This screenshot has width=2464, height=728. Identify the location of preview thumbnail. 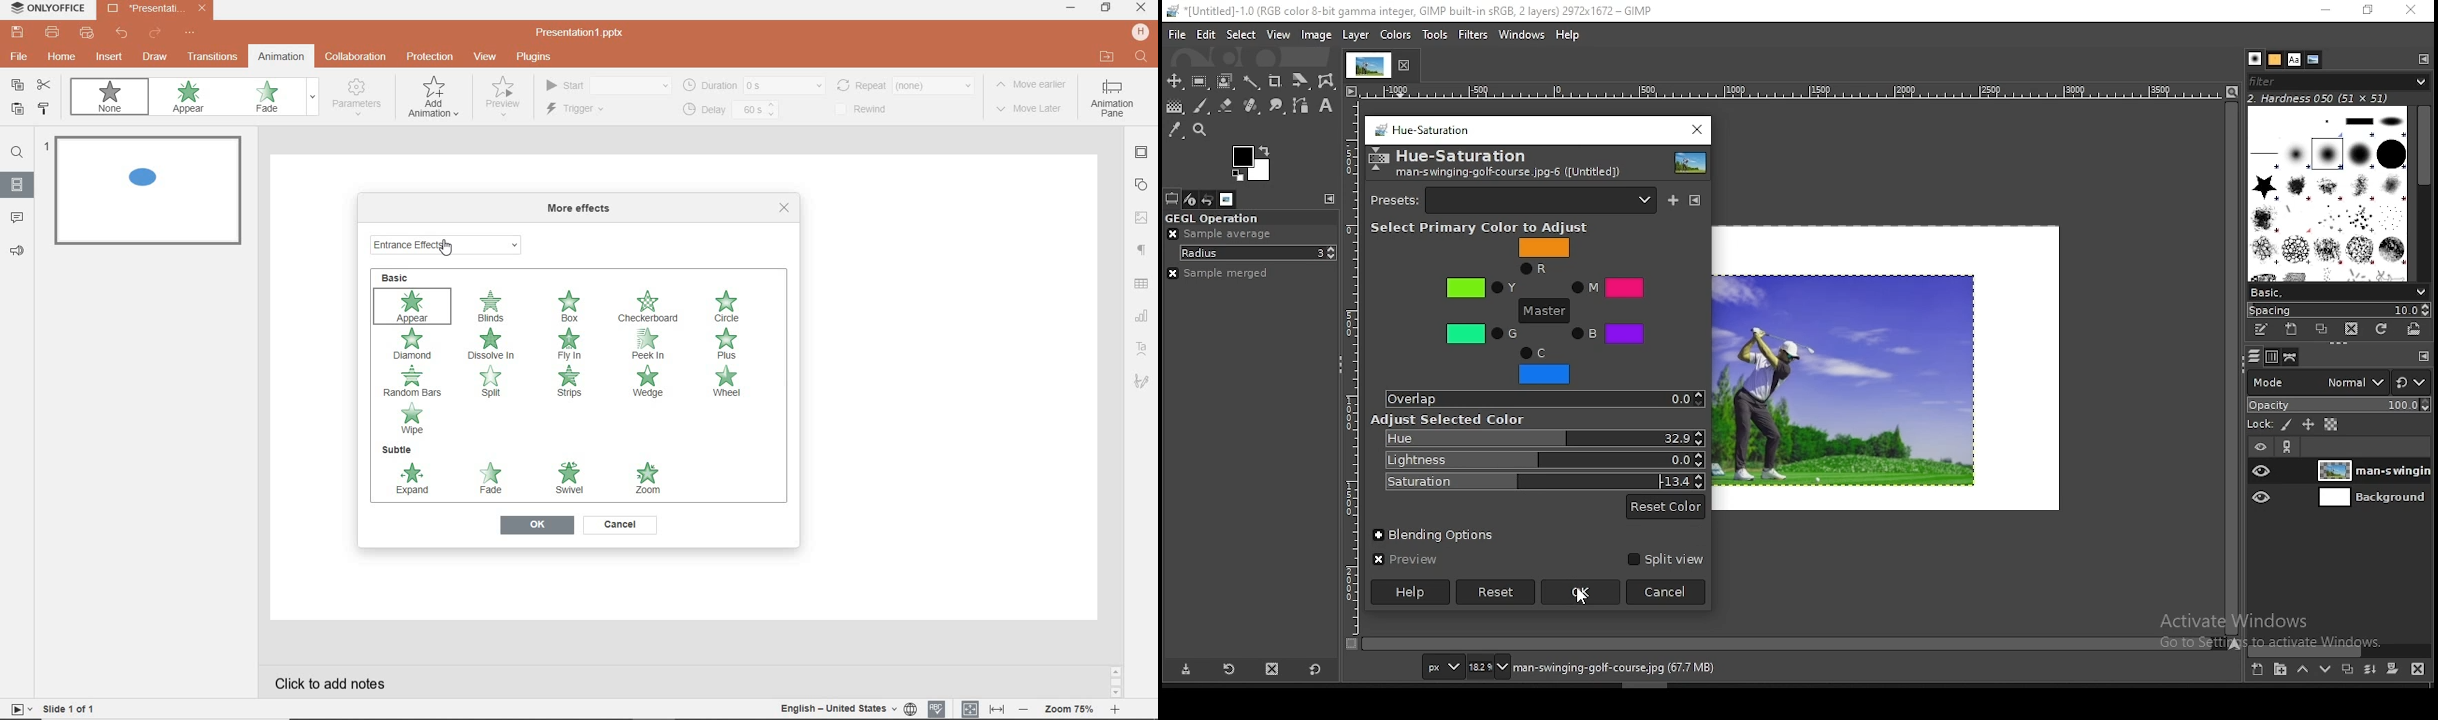
(1687, 163).